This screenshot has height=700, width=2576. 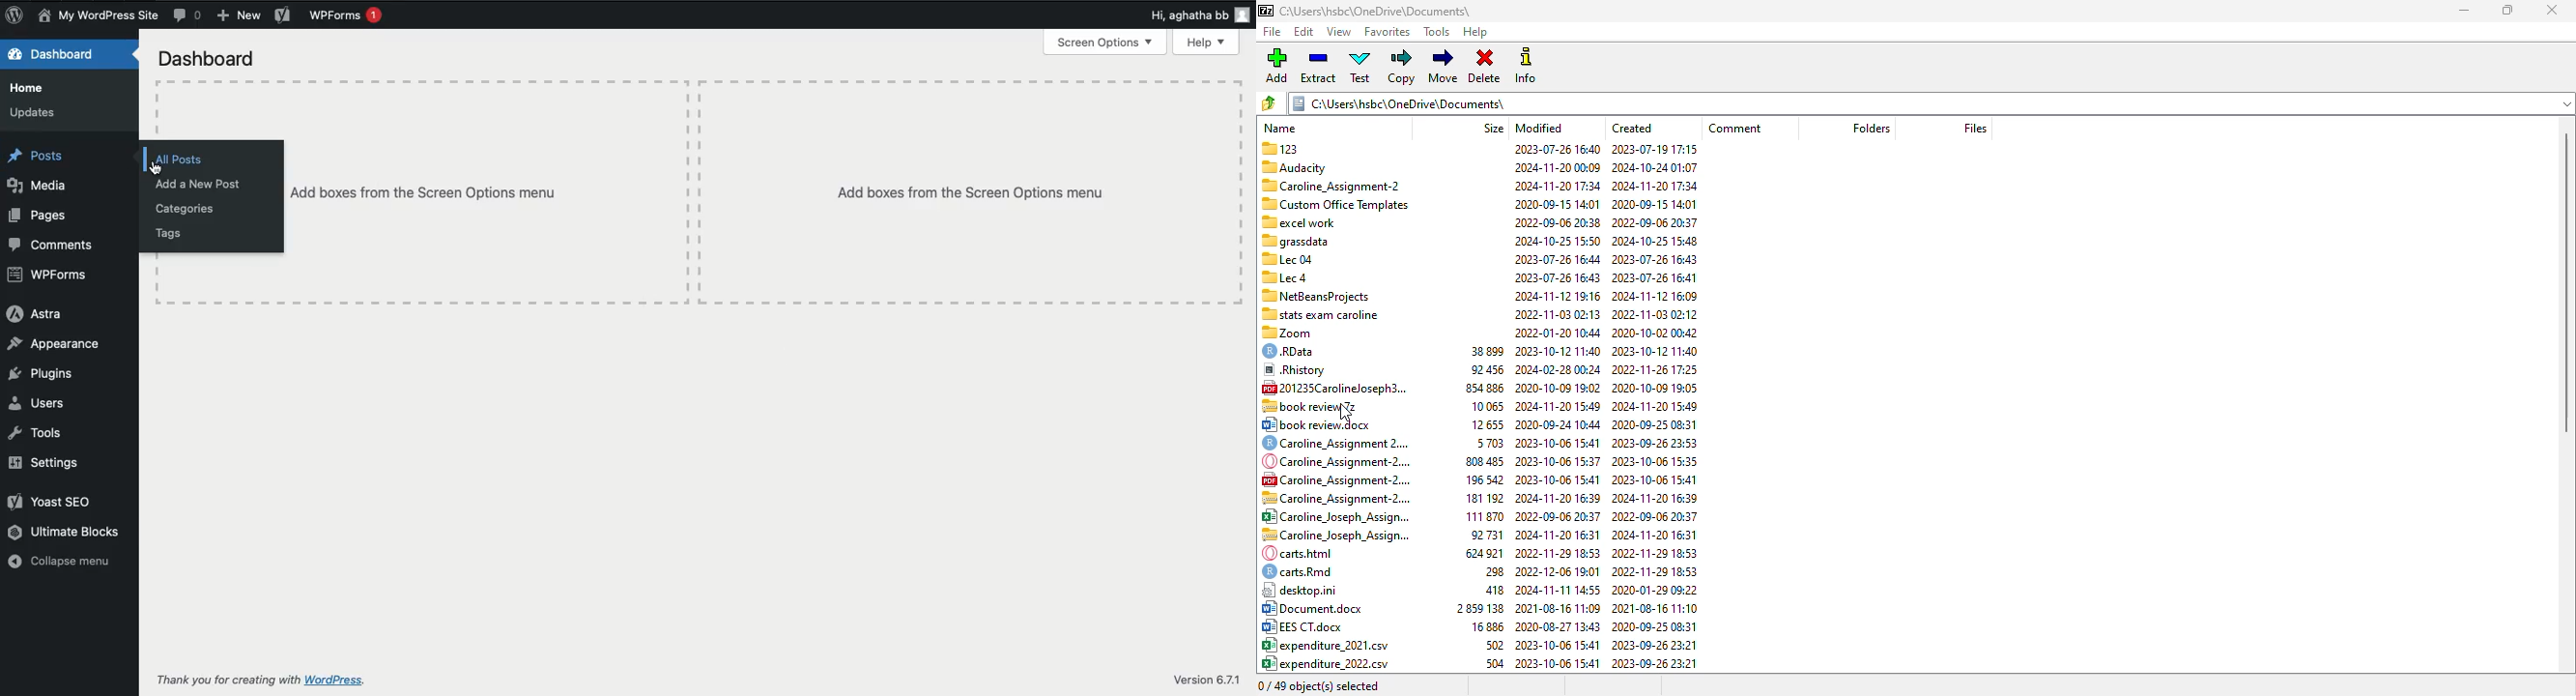 What do you see at coordinates (46, 462) in the screenshot?
I see `Settings` at bounding box center [46, 462].